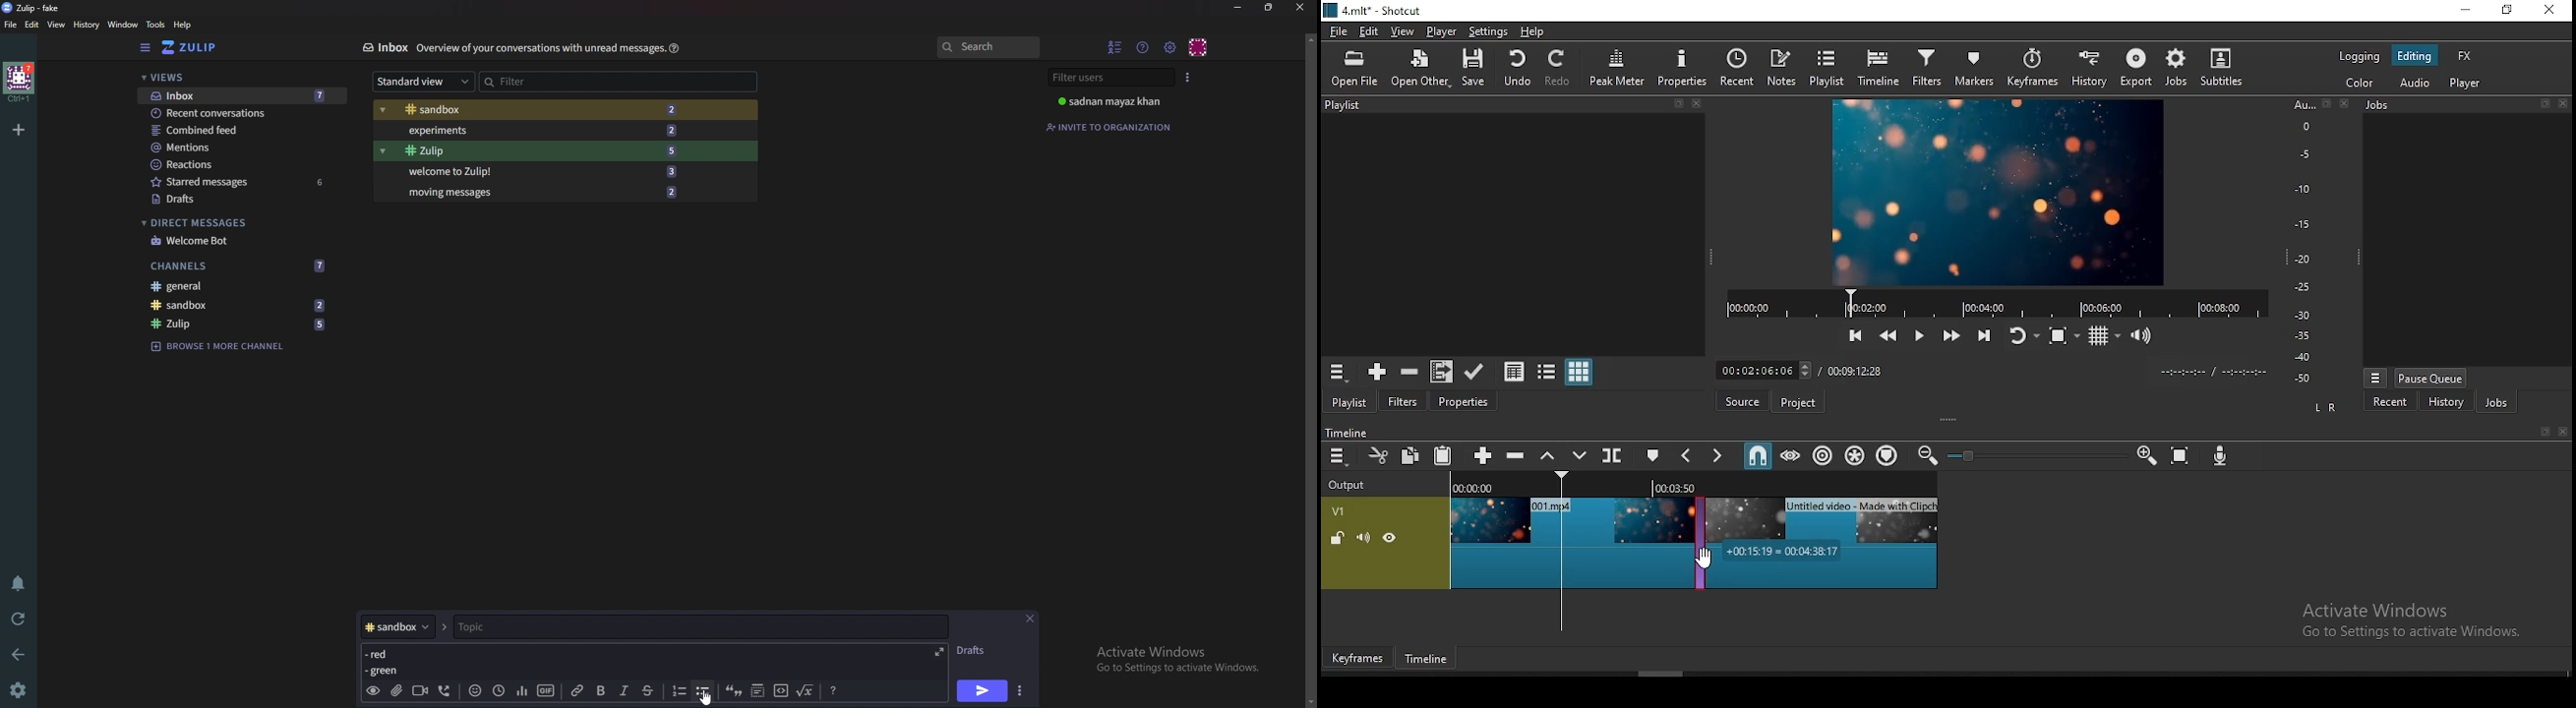 Image resolution: width=2576 pixels, height=728 pixels. I want to click on expand, so click(937, 652).